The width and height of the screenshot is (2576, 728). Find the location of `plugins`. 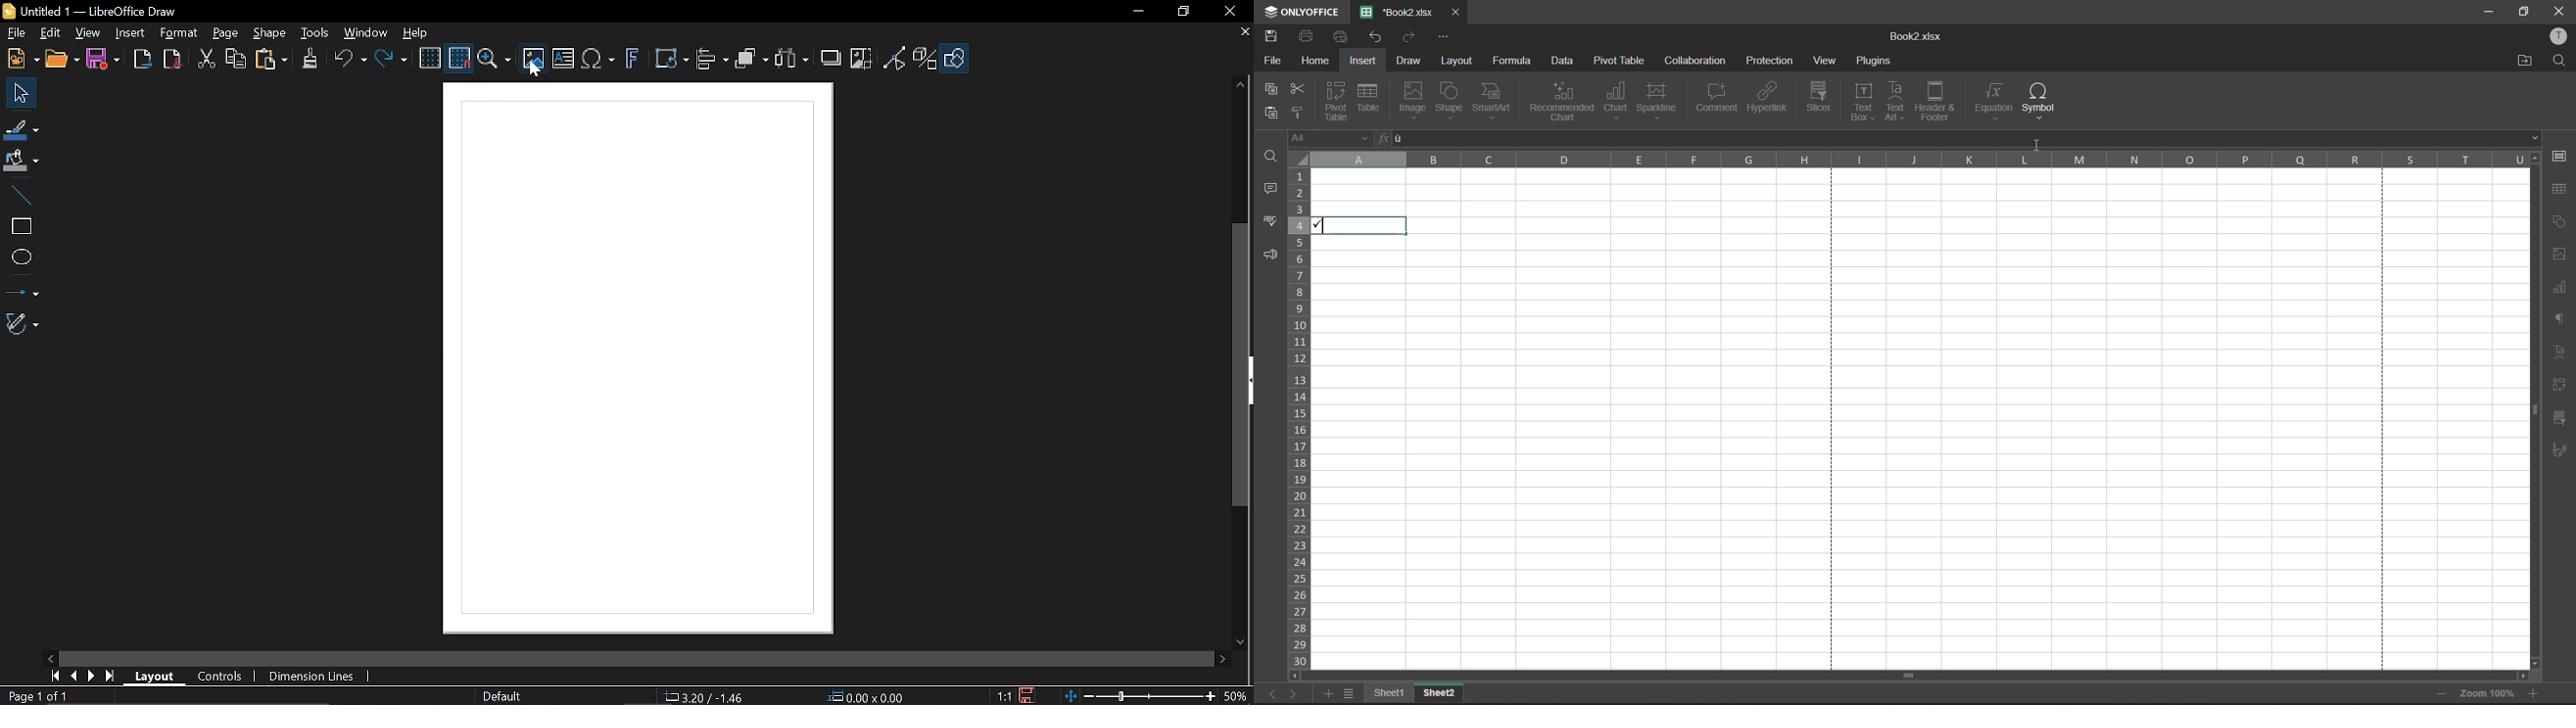

plugins is located at coordinates (1872, 61).